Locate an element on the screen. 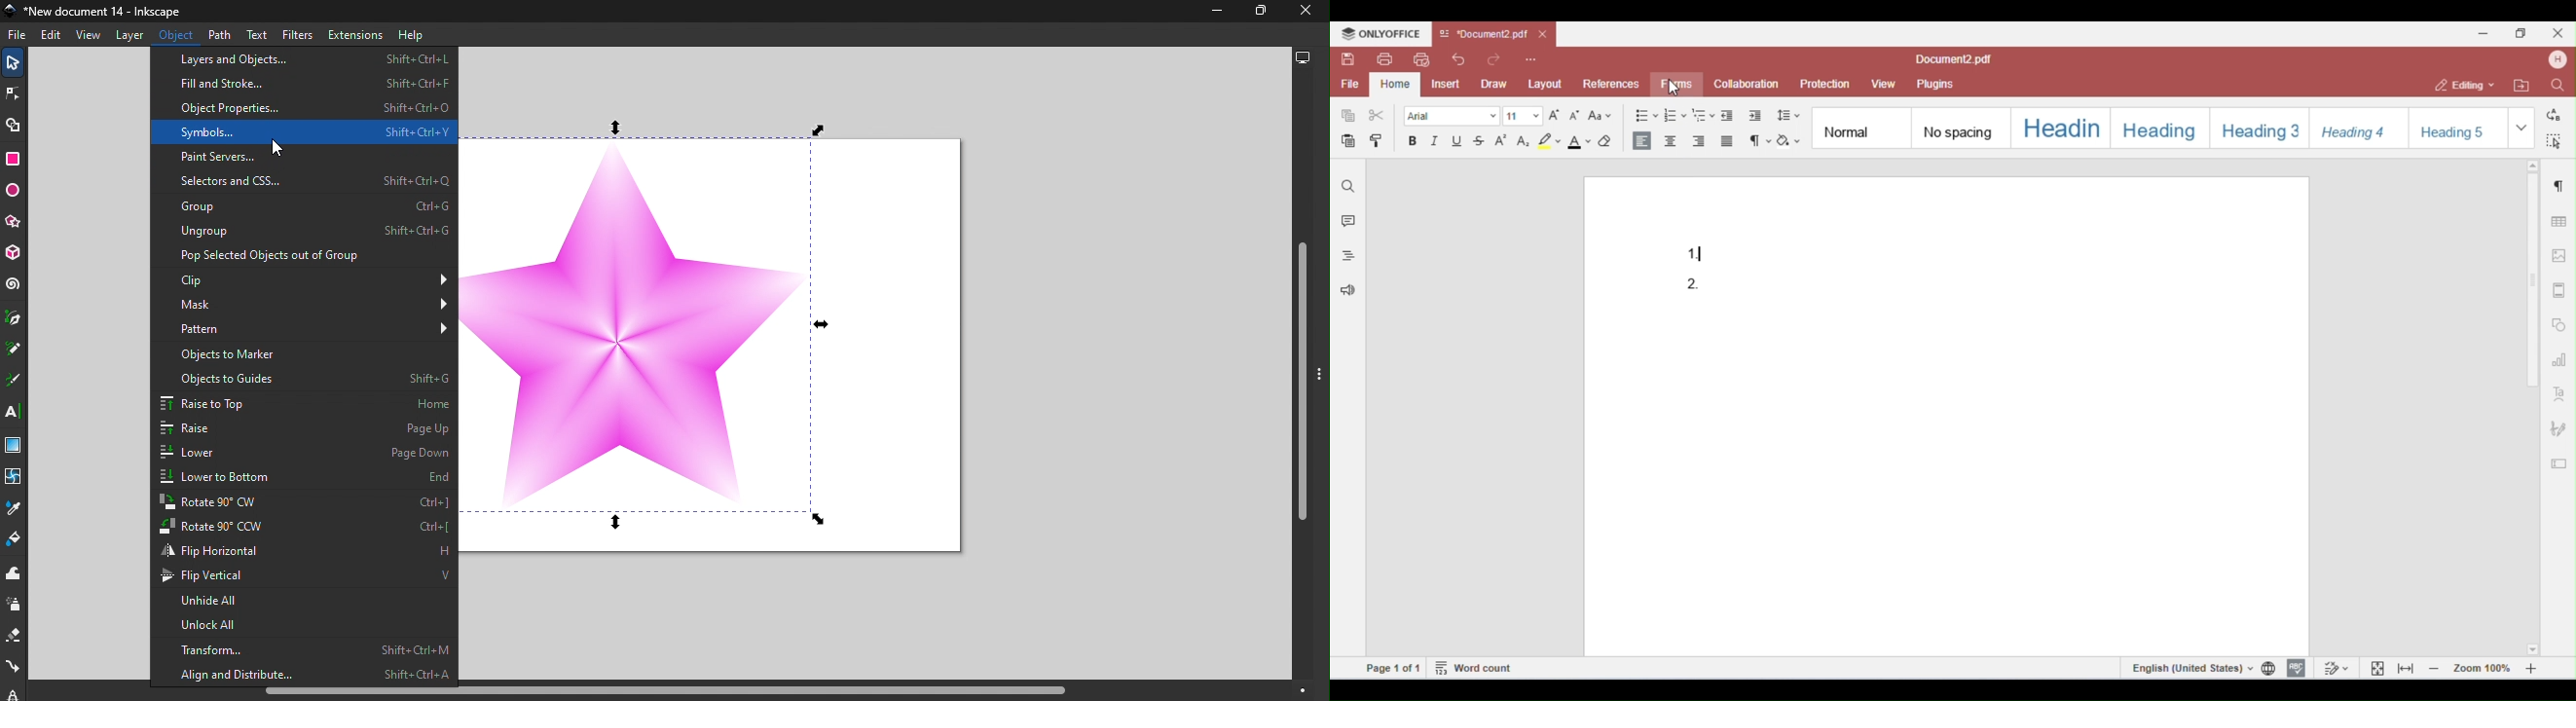 The height and width of the screenshot is (728, 2576). Spiral tool is located at coordinates (16, 286).